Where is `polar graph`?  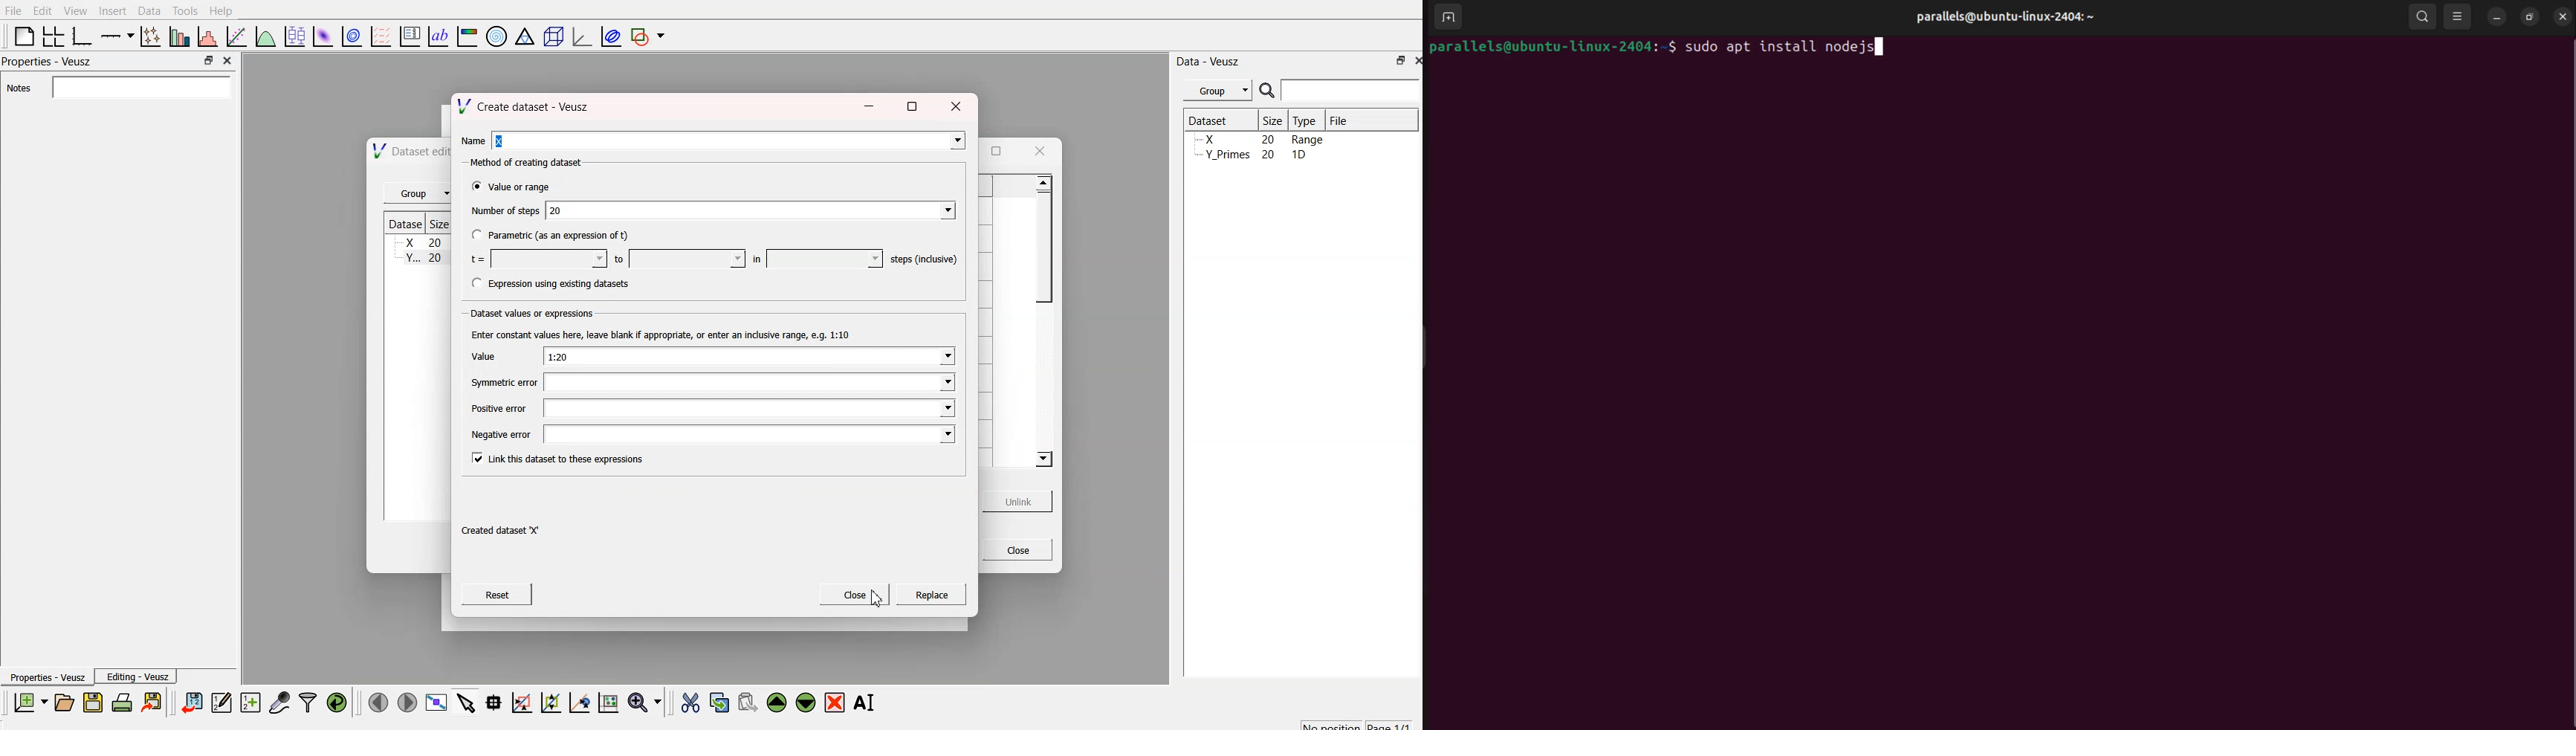 polar graph is located at coordinates (499, 37).